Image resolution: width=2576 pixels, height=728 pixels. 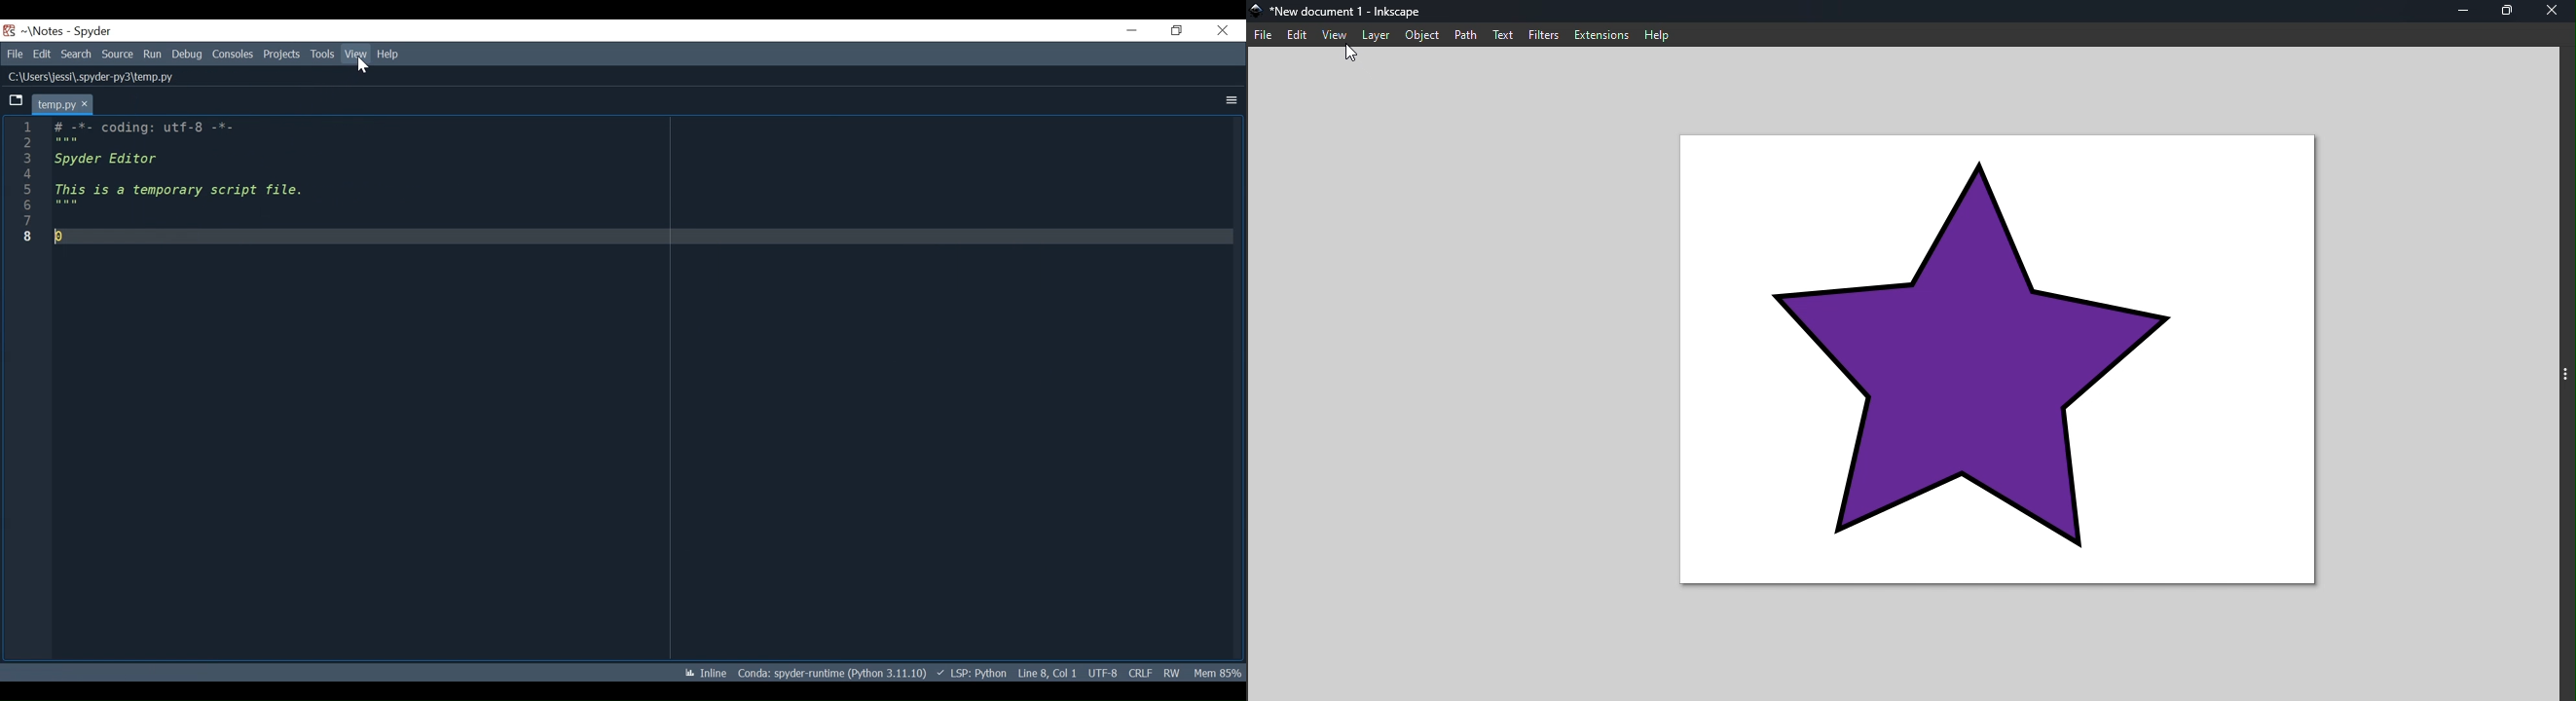 What do you see at coordinates (1133, 29) in the screenshot?
I see `Minimize` at bounding box center [1133, 29].